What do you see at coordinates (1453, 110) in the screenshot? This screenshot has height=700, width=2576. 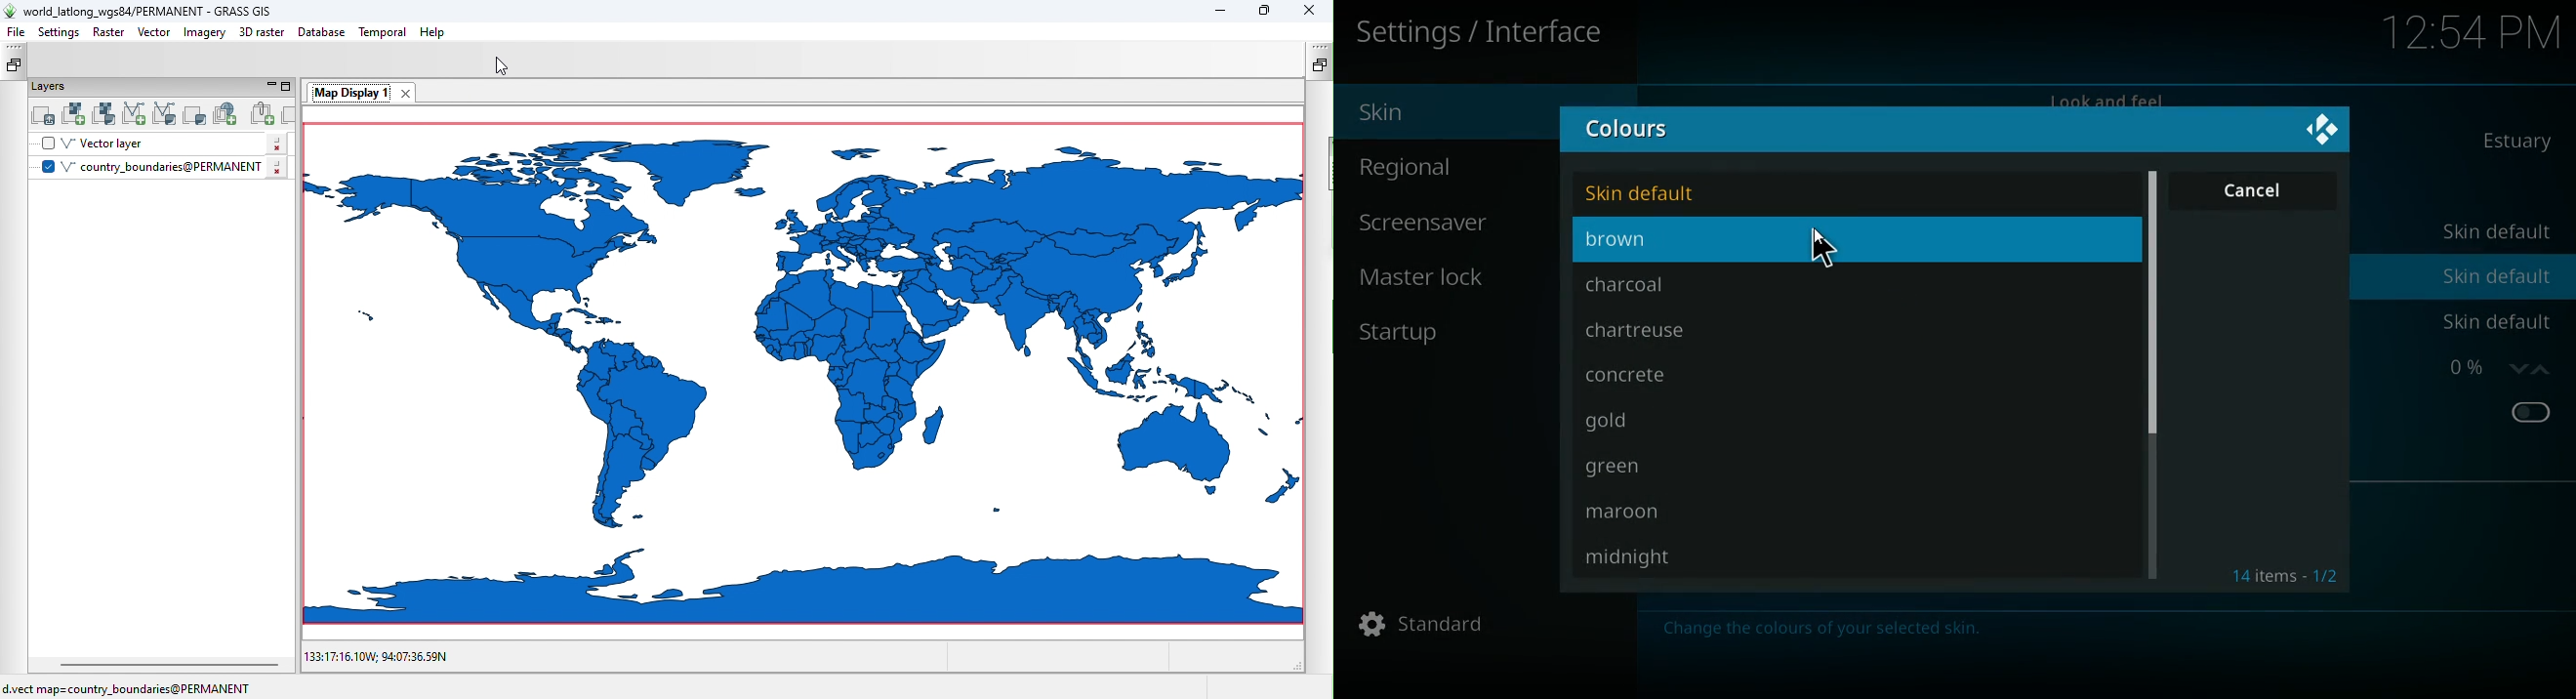 I see `skin` at bounding box center [1453, 110].